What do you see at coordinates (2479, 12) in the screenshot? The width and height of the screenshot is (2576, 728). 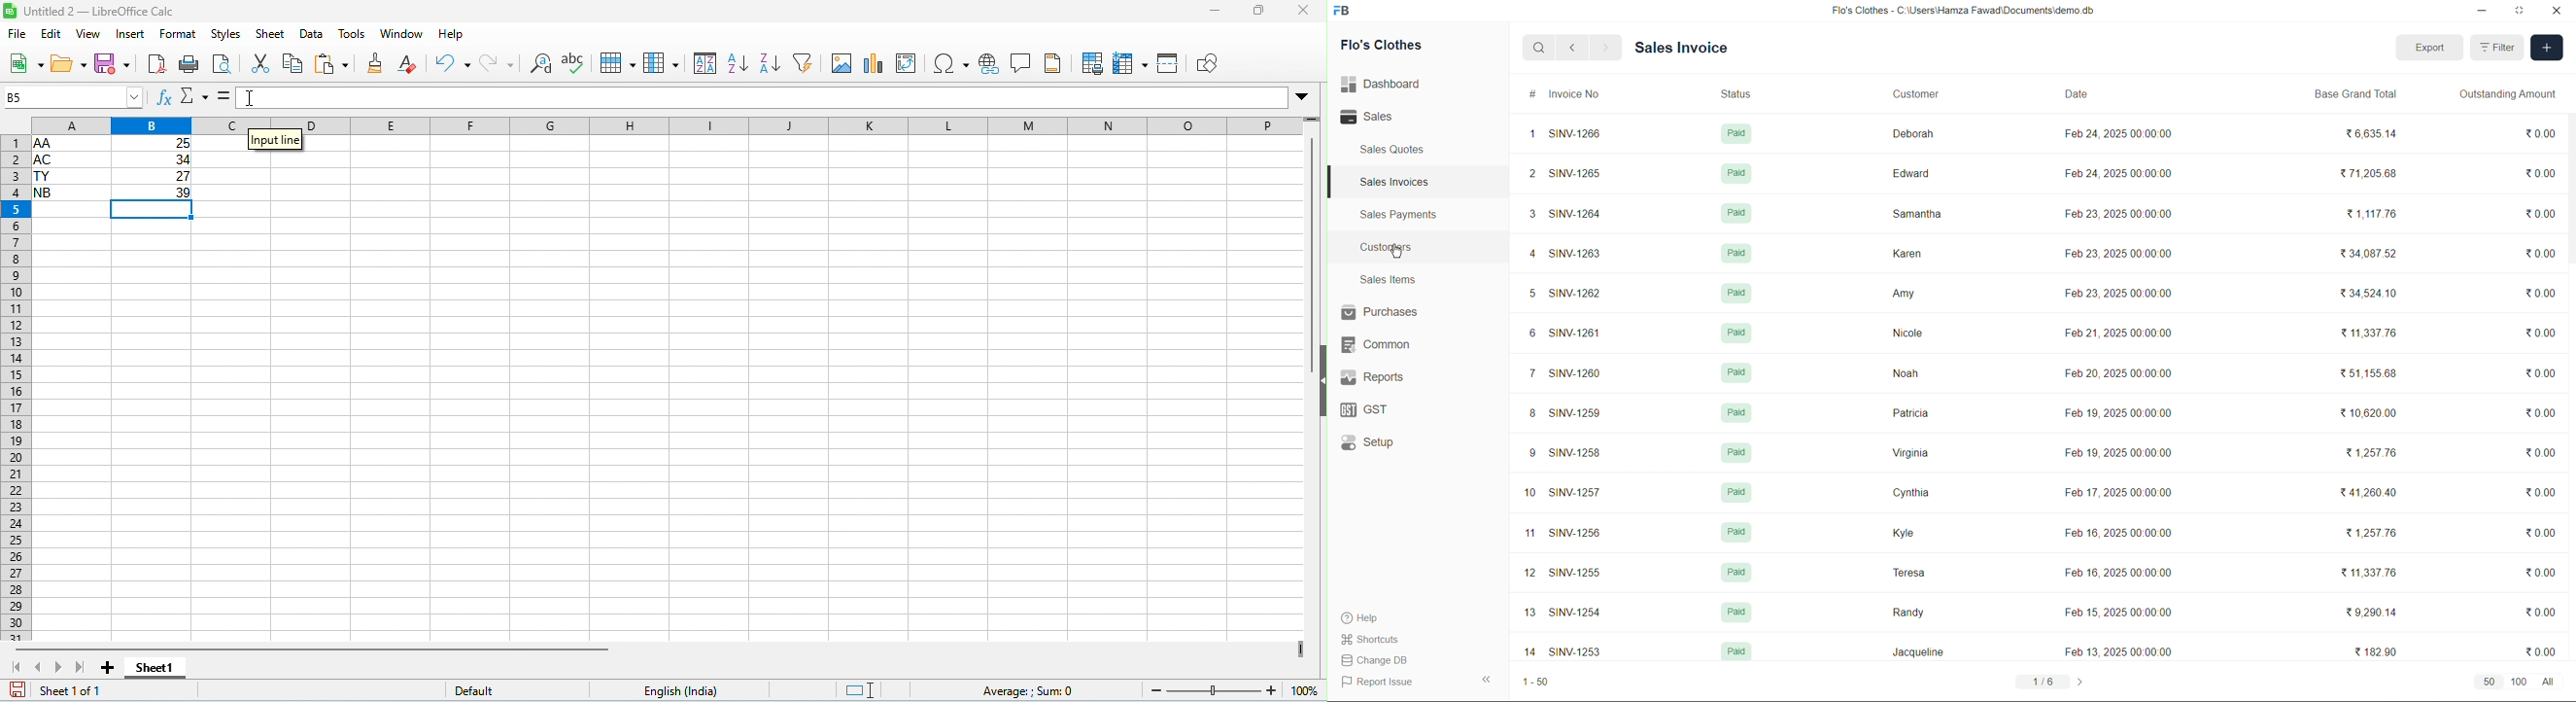 I see `minimize` at bounding box center [2479, 12].